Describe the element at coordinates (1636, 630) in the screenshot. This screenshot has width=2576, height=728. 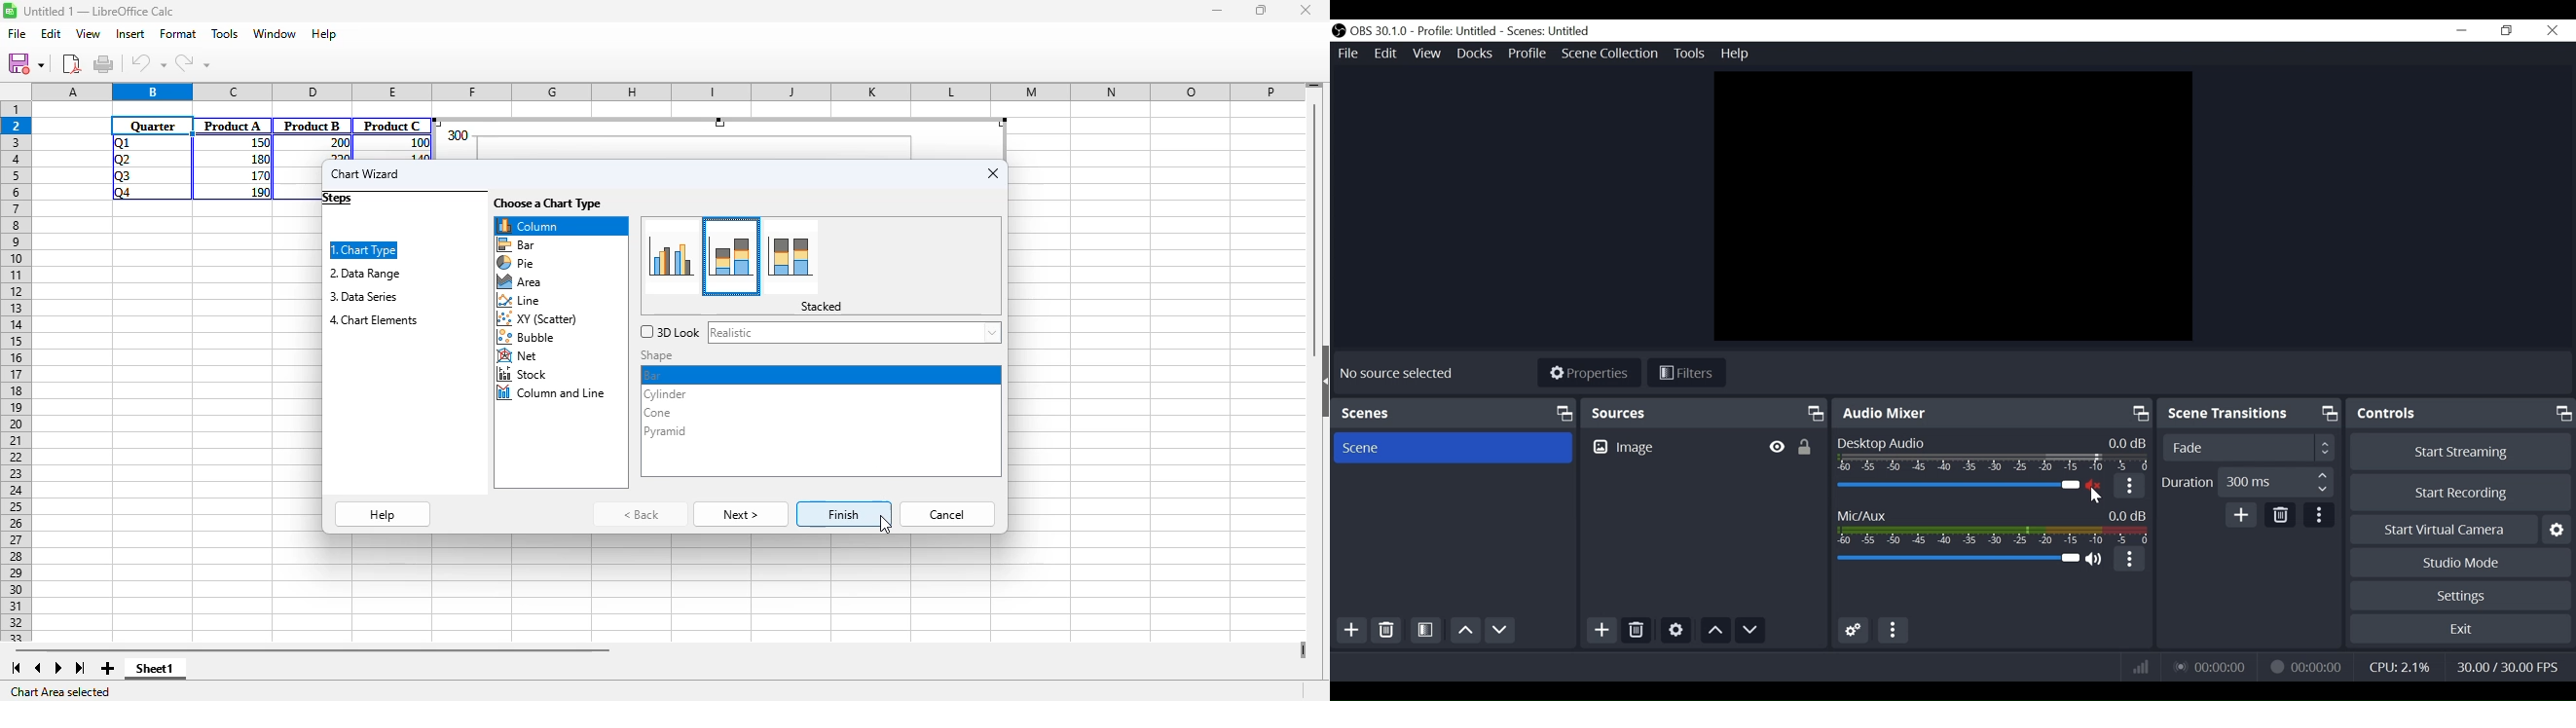
I see `Delete` at that location.